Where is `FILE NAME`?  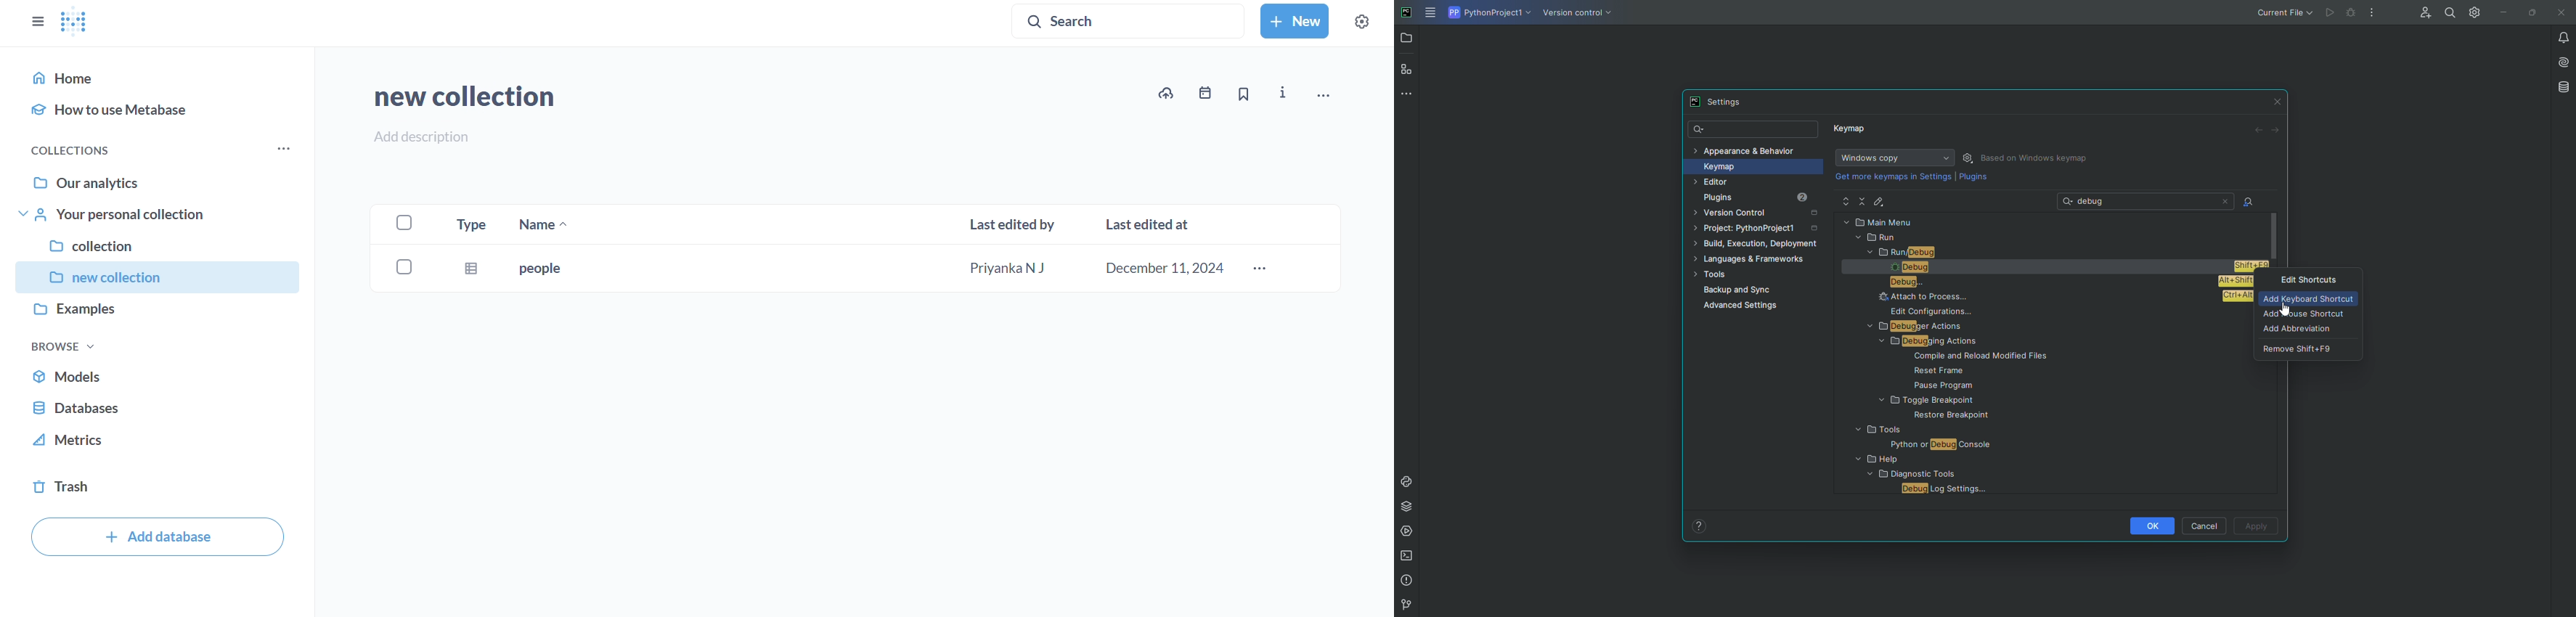
FILE NAME is located at coordinates (1940, 416).